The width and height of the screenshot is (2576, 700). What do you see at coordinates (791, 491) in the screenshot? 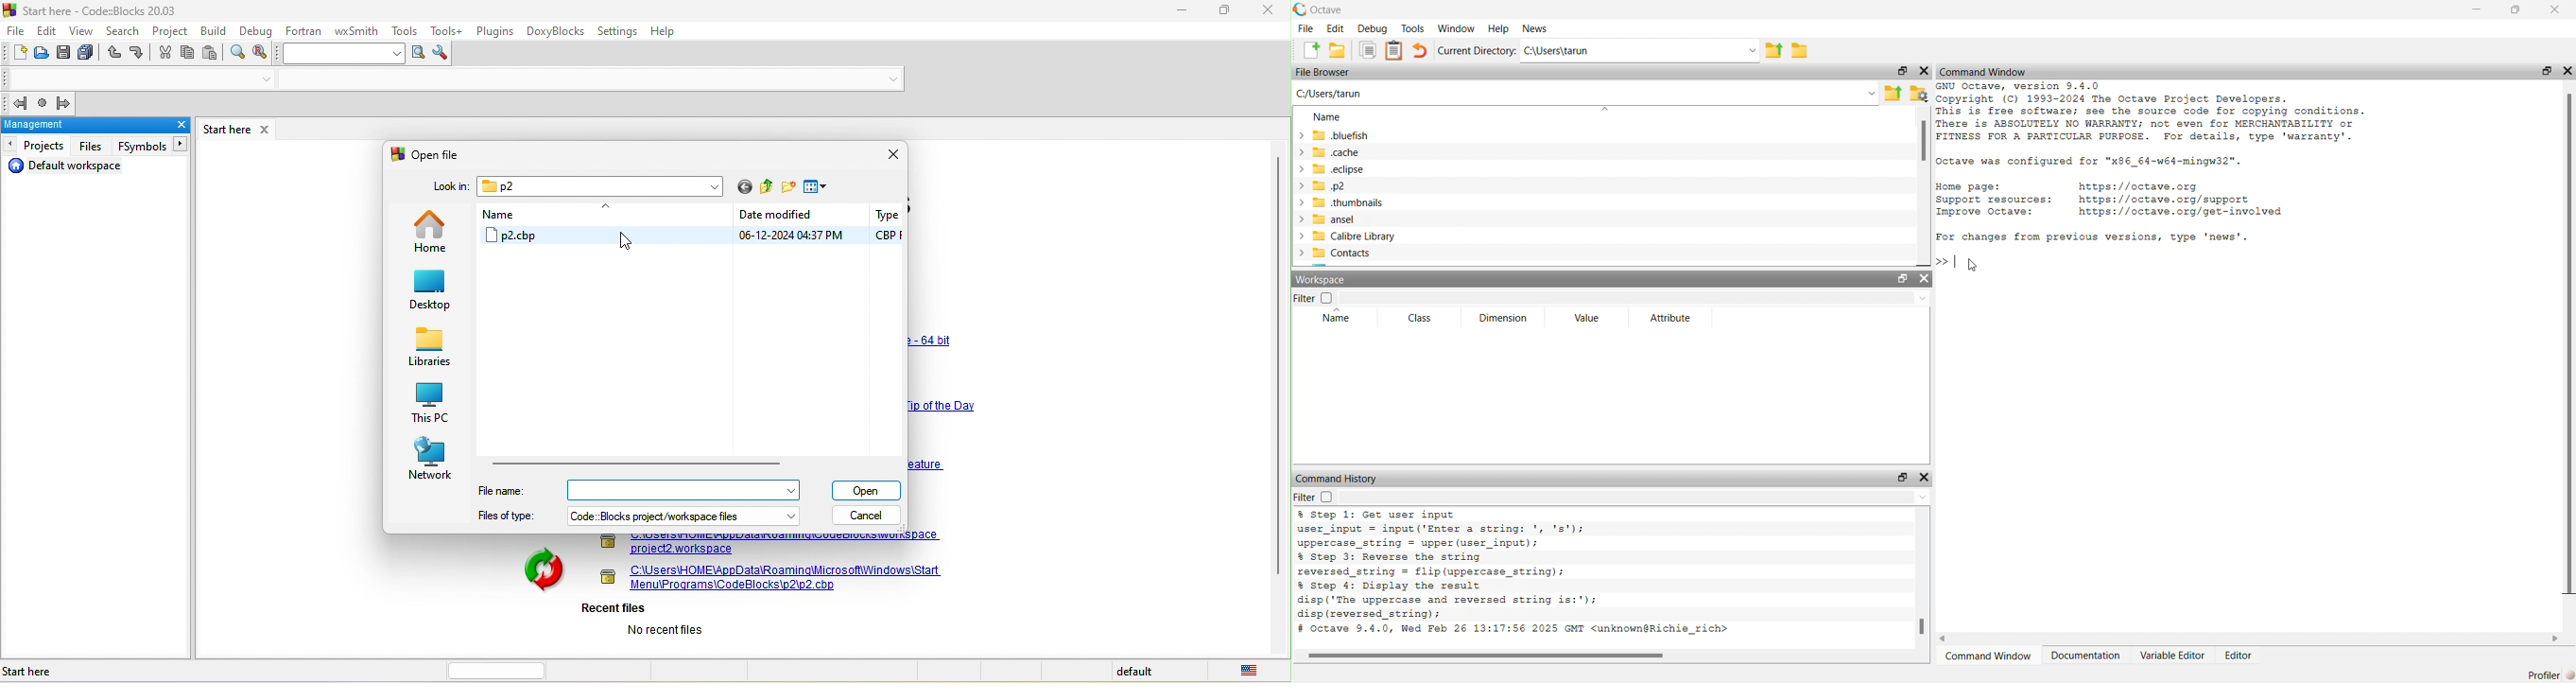
I see `dropdown` at bounding box center [791, 491].